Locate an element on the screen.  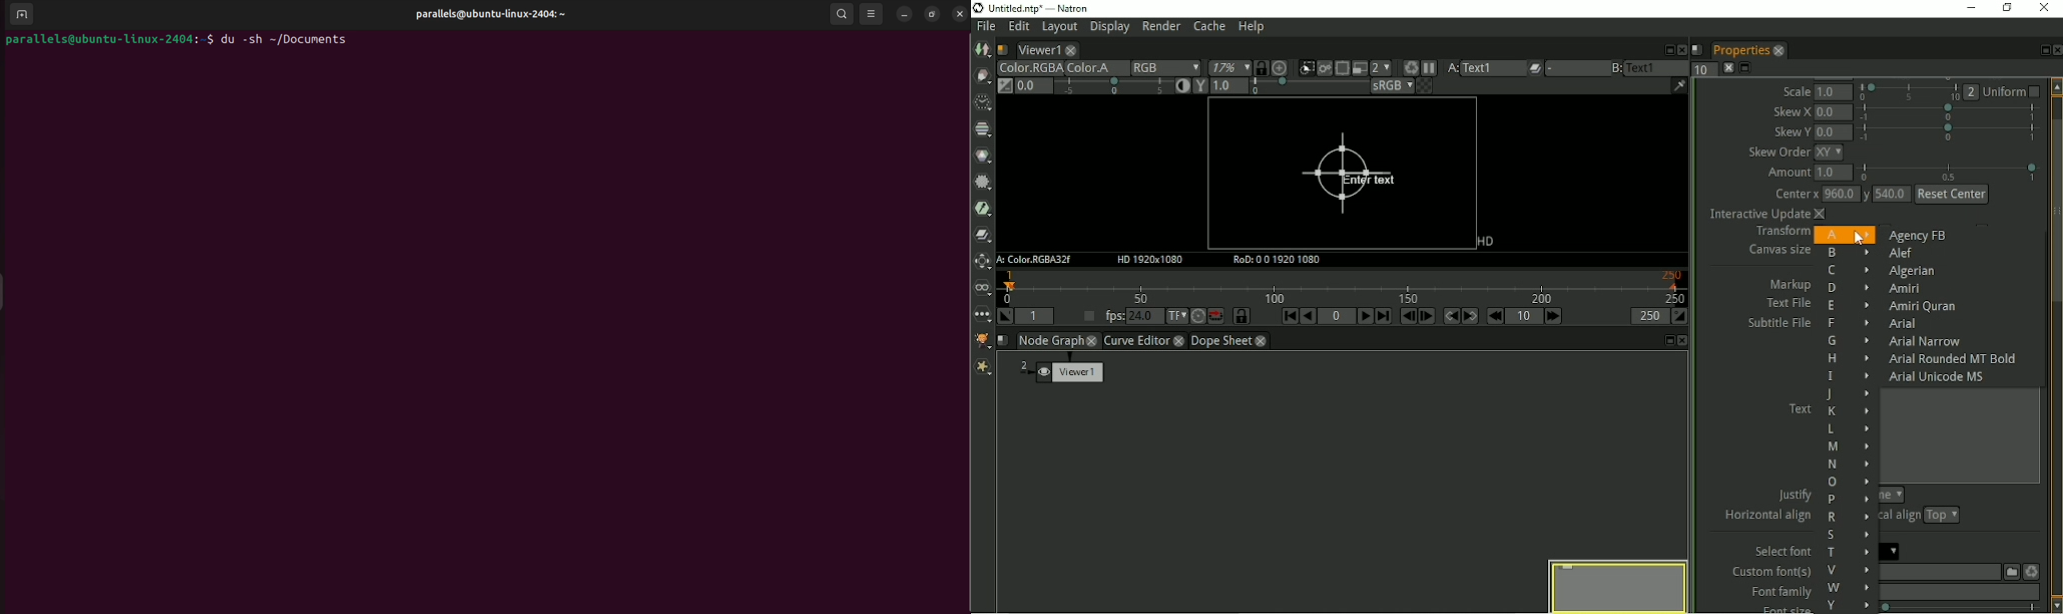
cursor is located at coordinates (1861, 239).